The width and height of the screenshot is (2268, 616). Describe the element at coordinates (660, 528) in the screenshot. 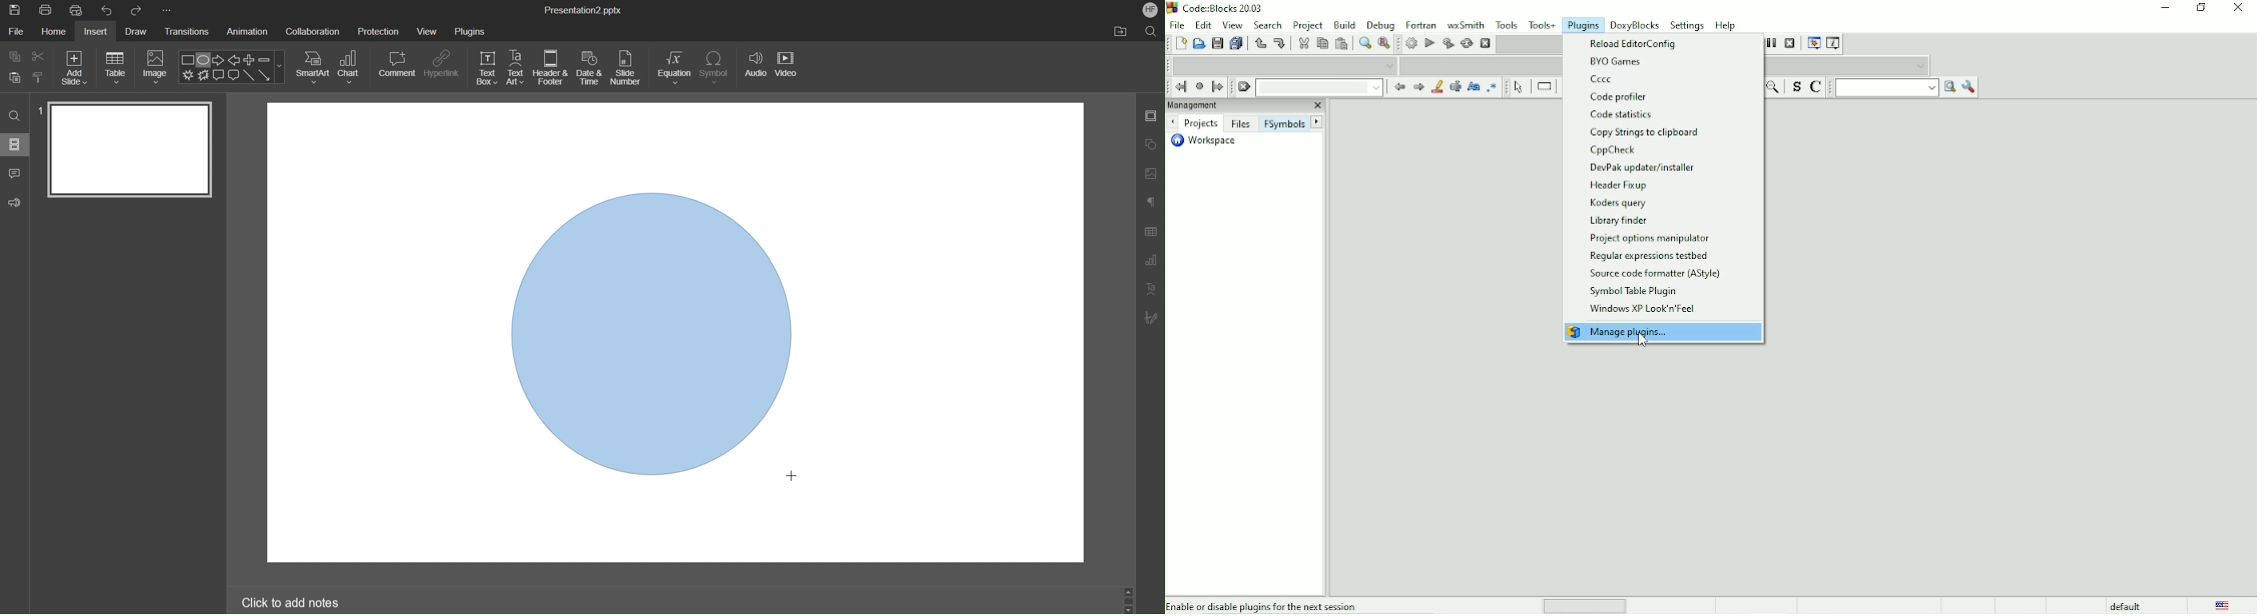

I see `workspace` at that location.